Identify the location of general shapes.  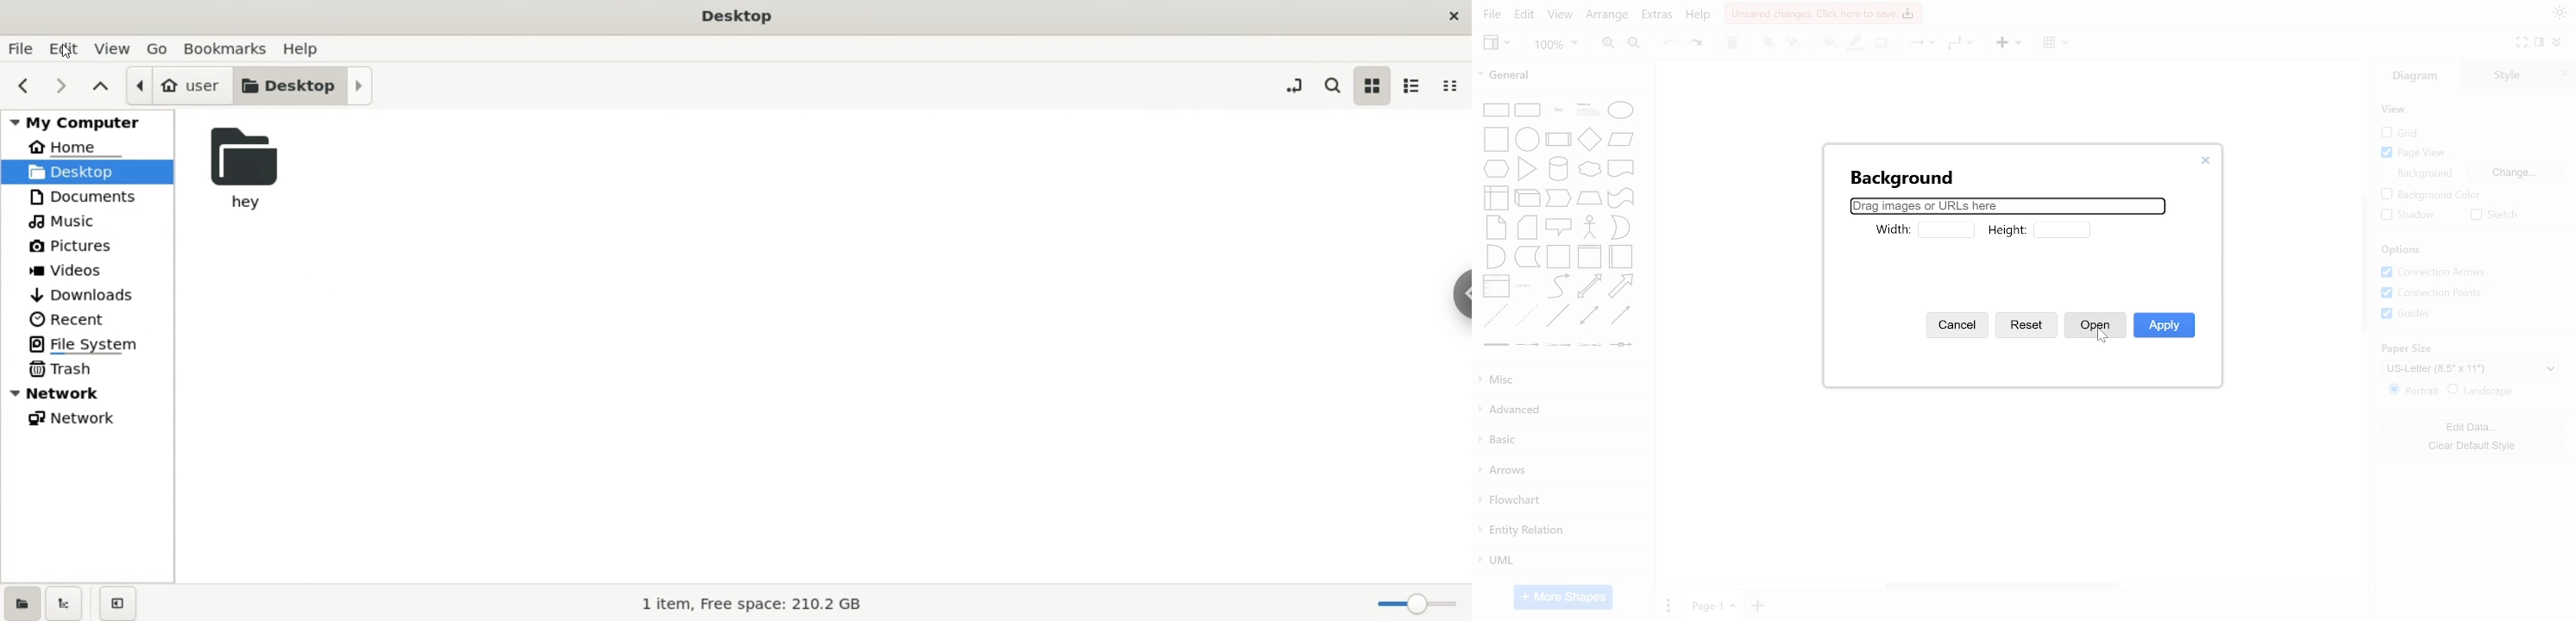
(1556, 137).